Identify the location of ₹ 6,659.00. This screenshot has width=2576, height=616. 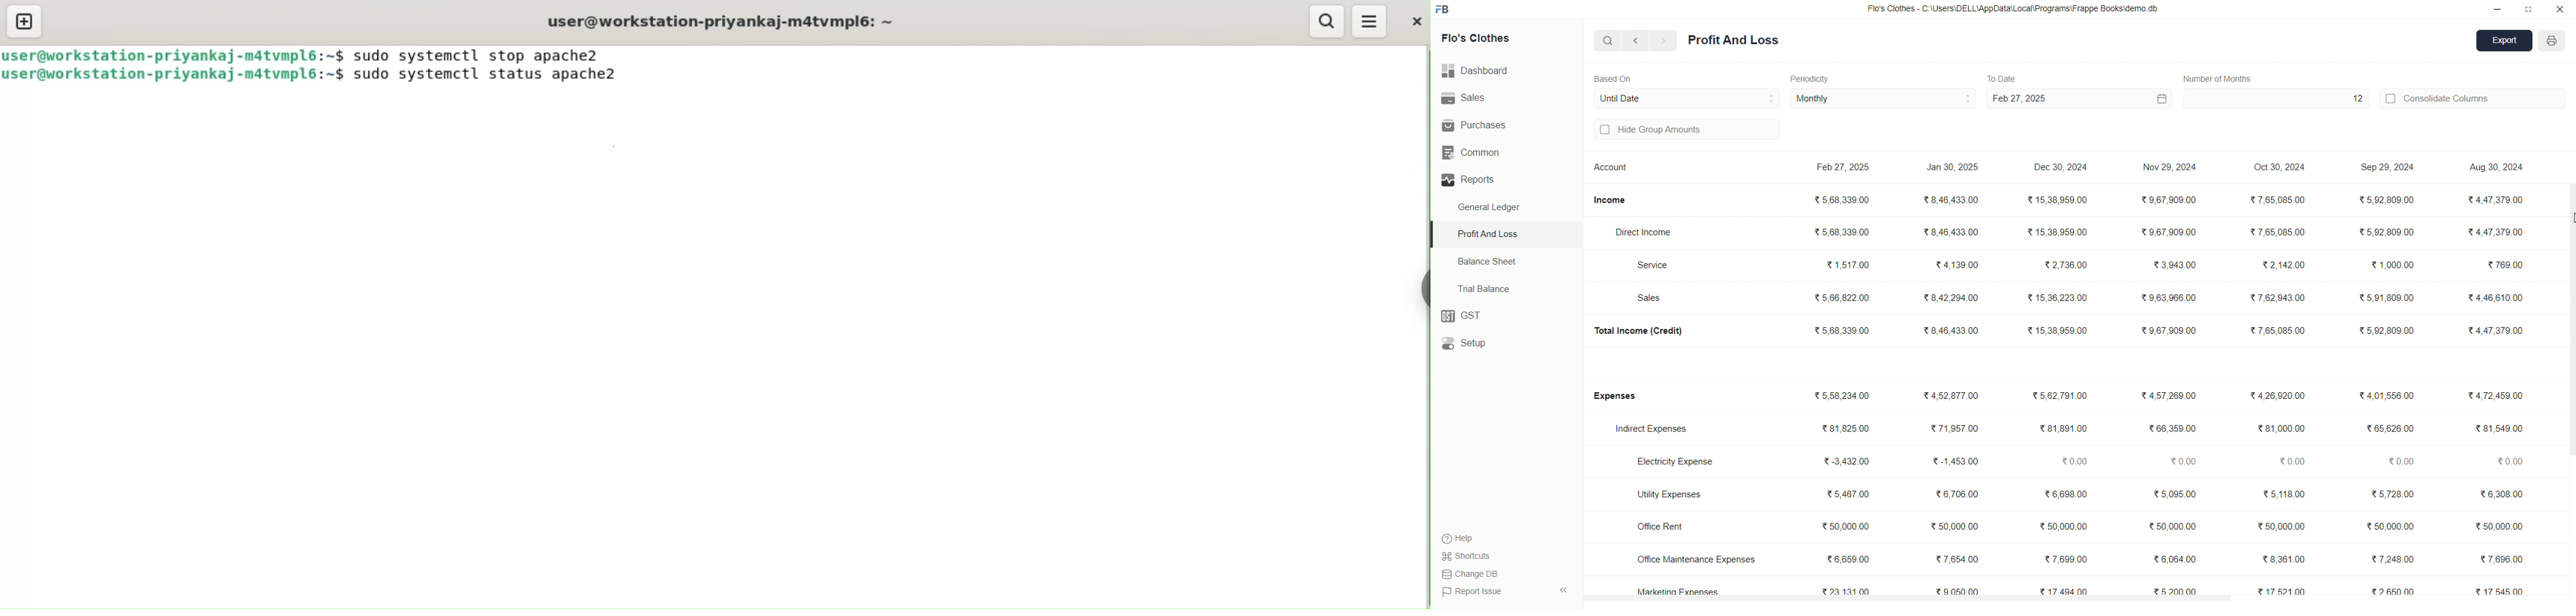
(1854, 558).